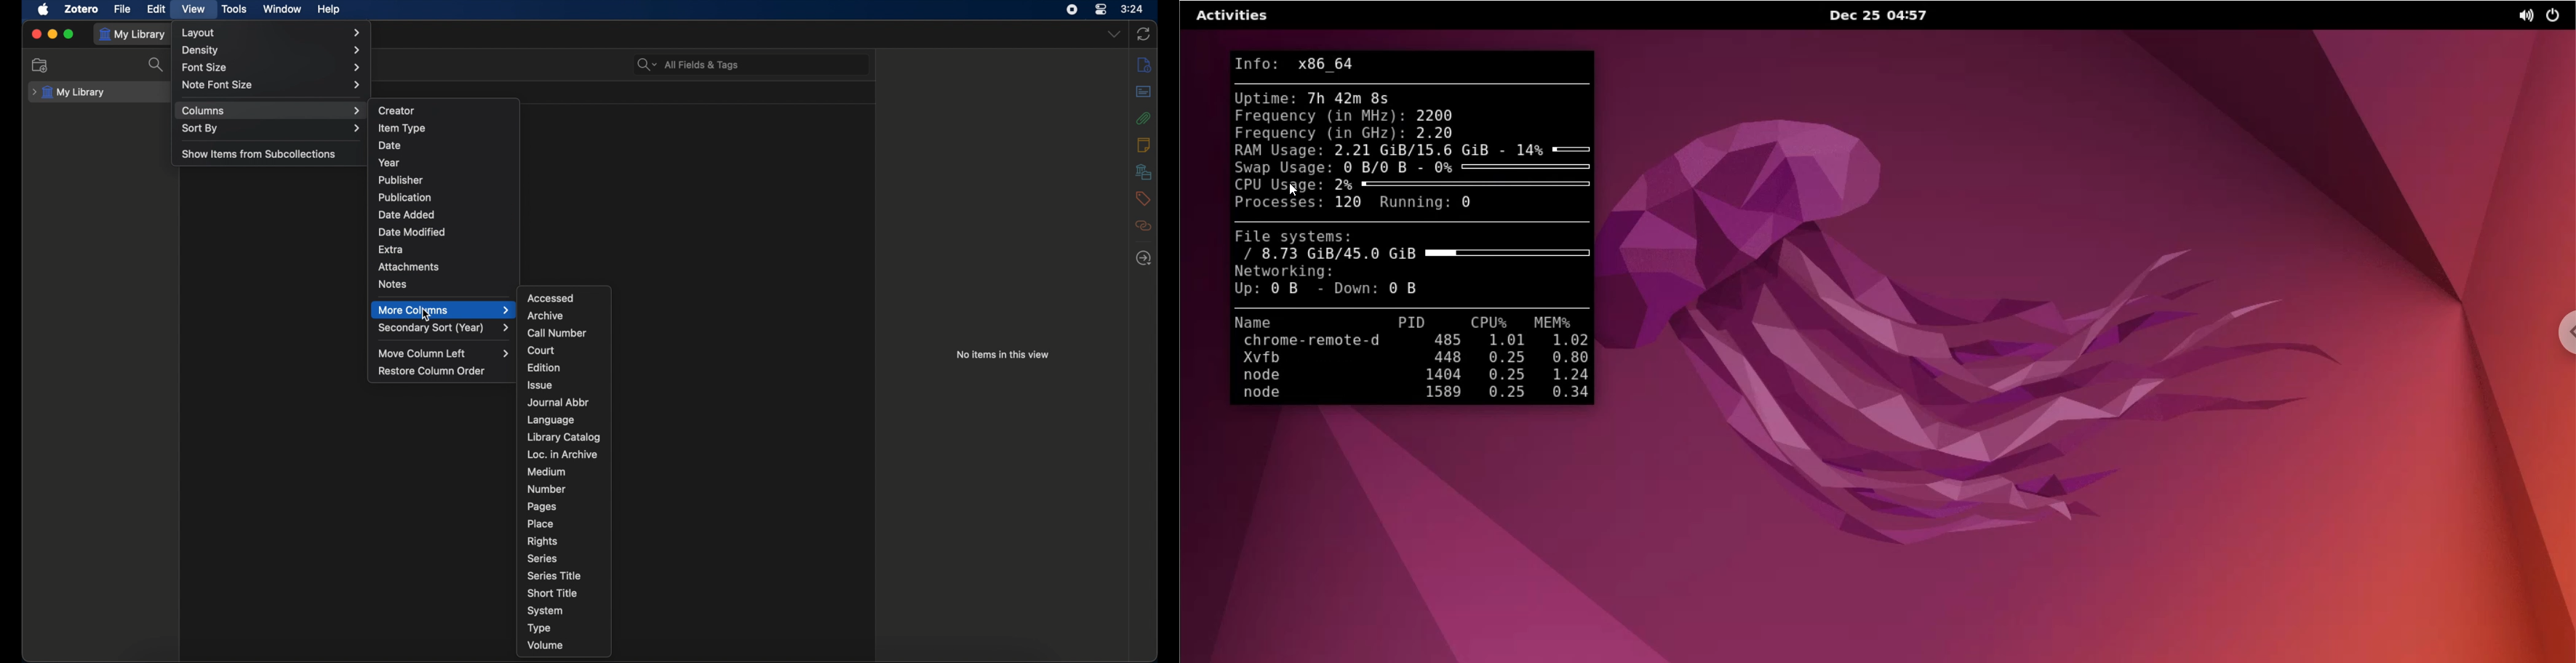 The height and width of the screenshot is (672, 2576). I want to click on new collection, so click(41, 66).